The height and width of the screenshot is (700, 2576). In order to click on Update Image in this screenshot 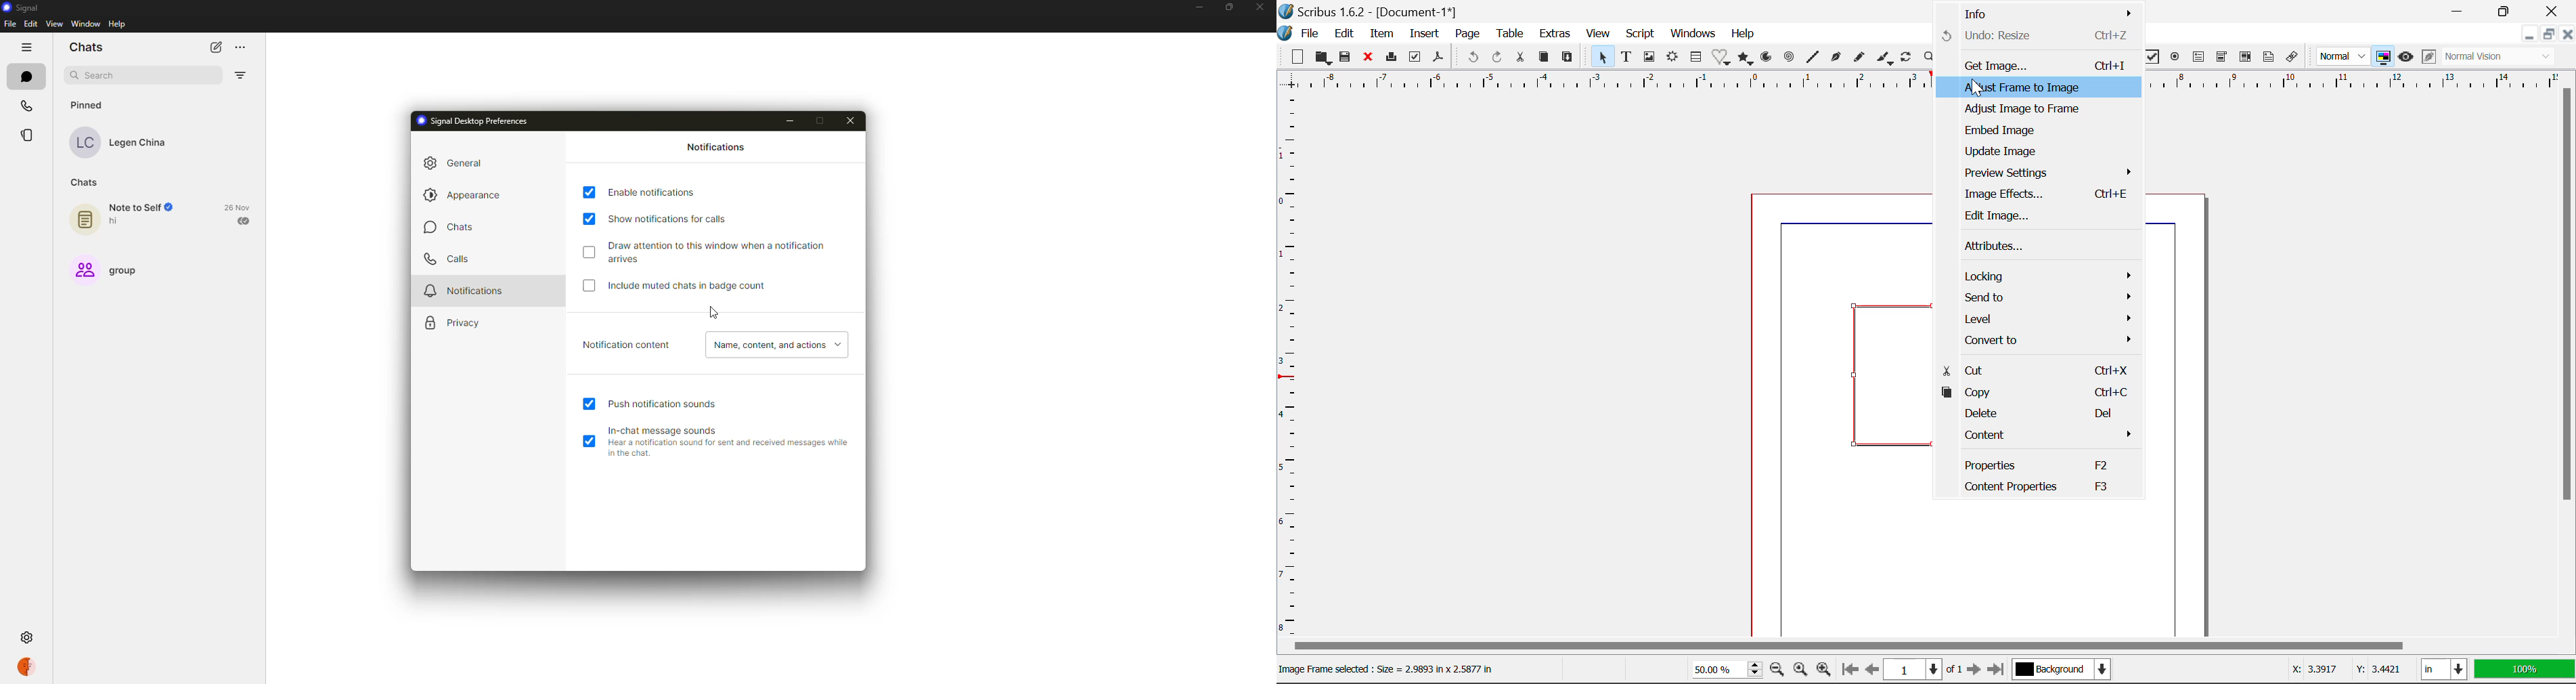, I will do `click(2037, 152)`.